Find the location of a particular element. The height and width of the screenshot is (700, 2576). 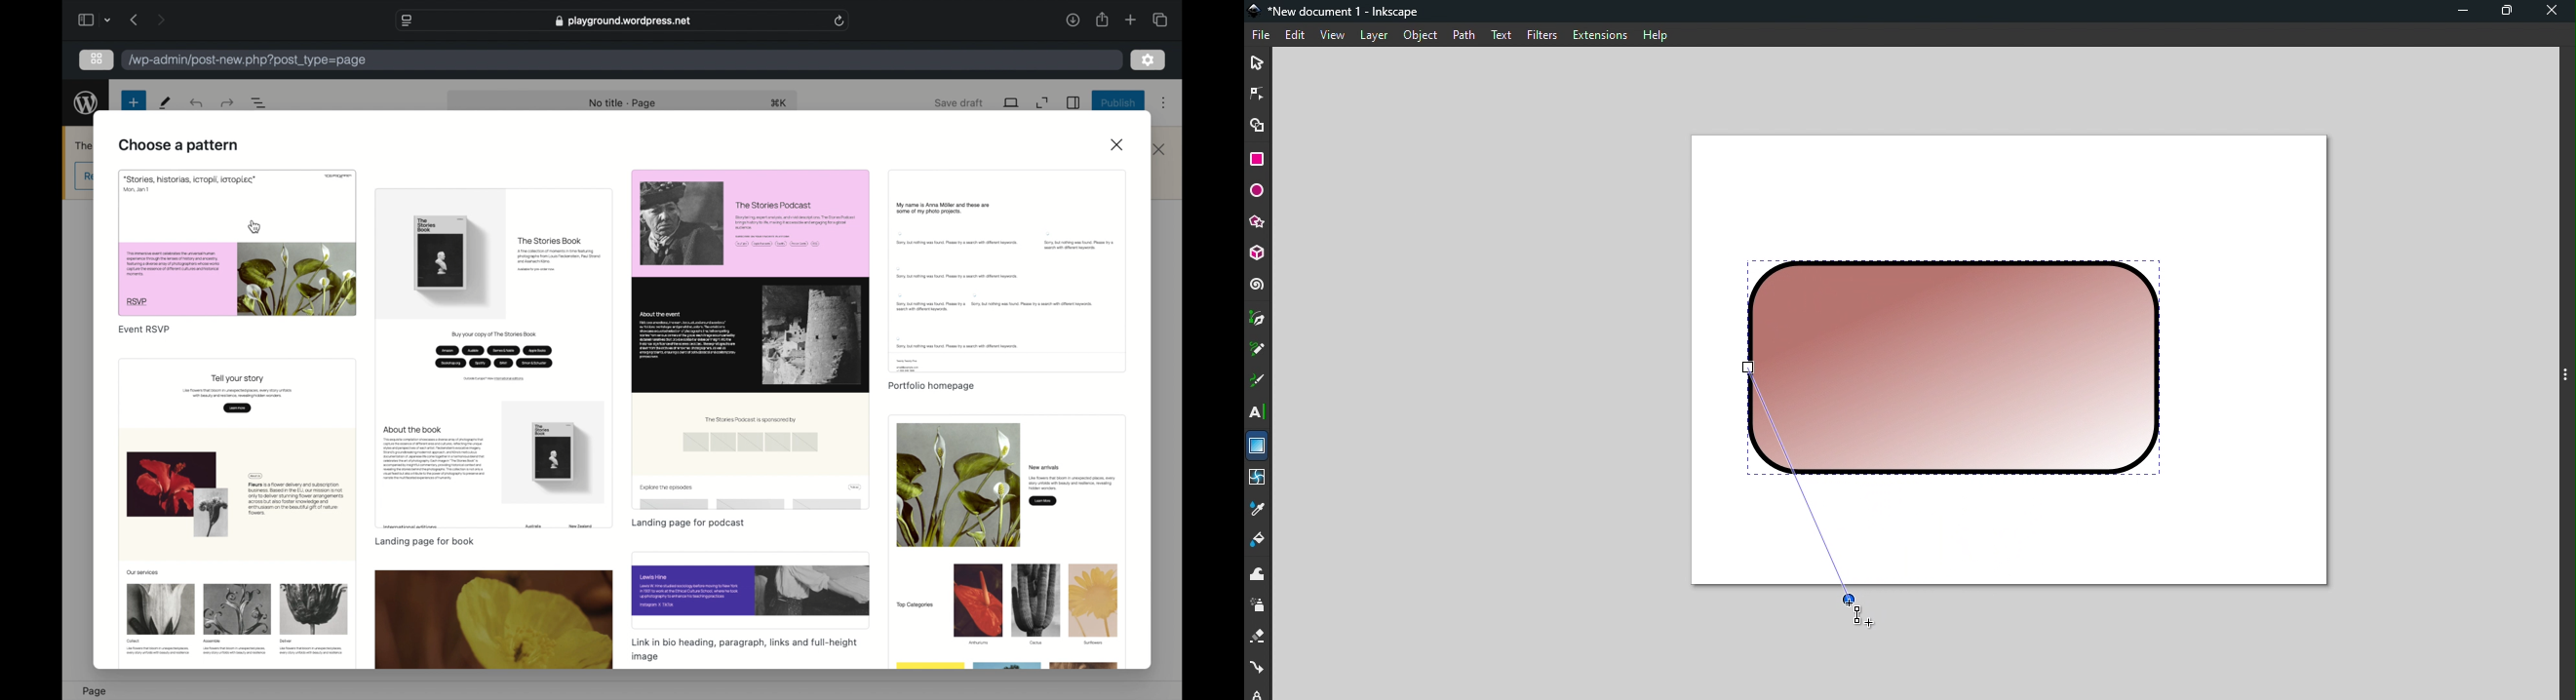

Eraser tool is located at coordinates (1259, 638).